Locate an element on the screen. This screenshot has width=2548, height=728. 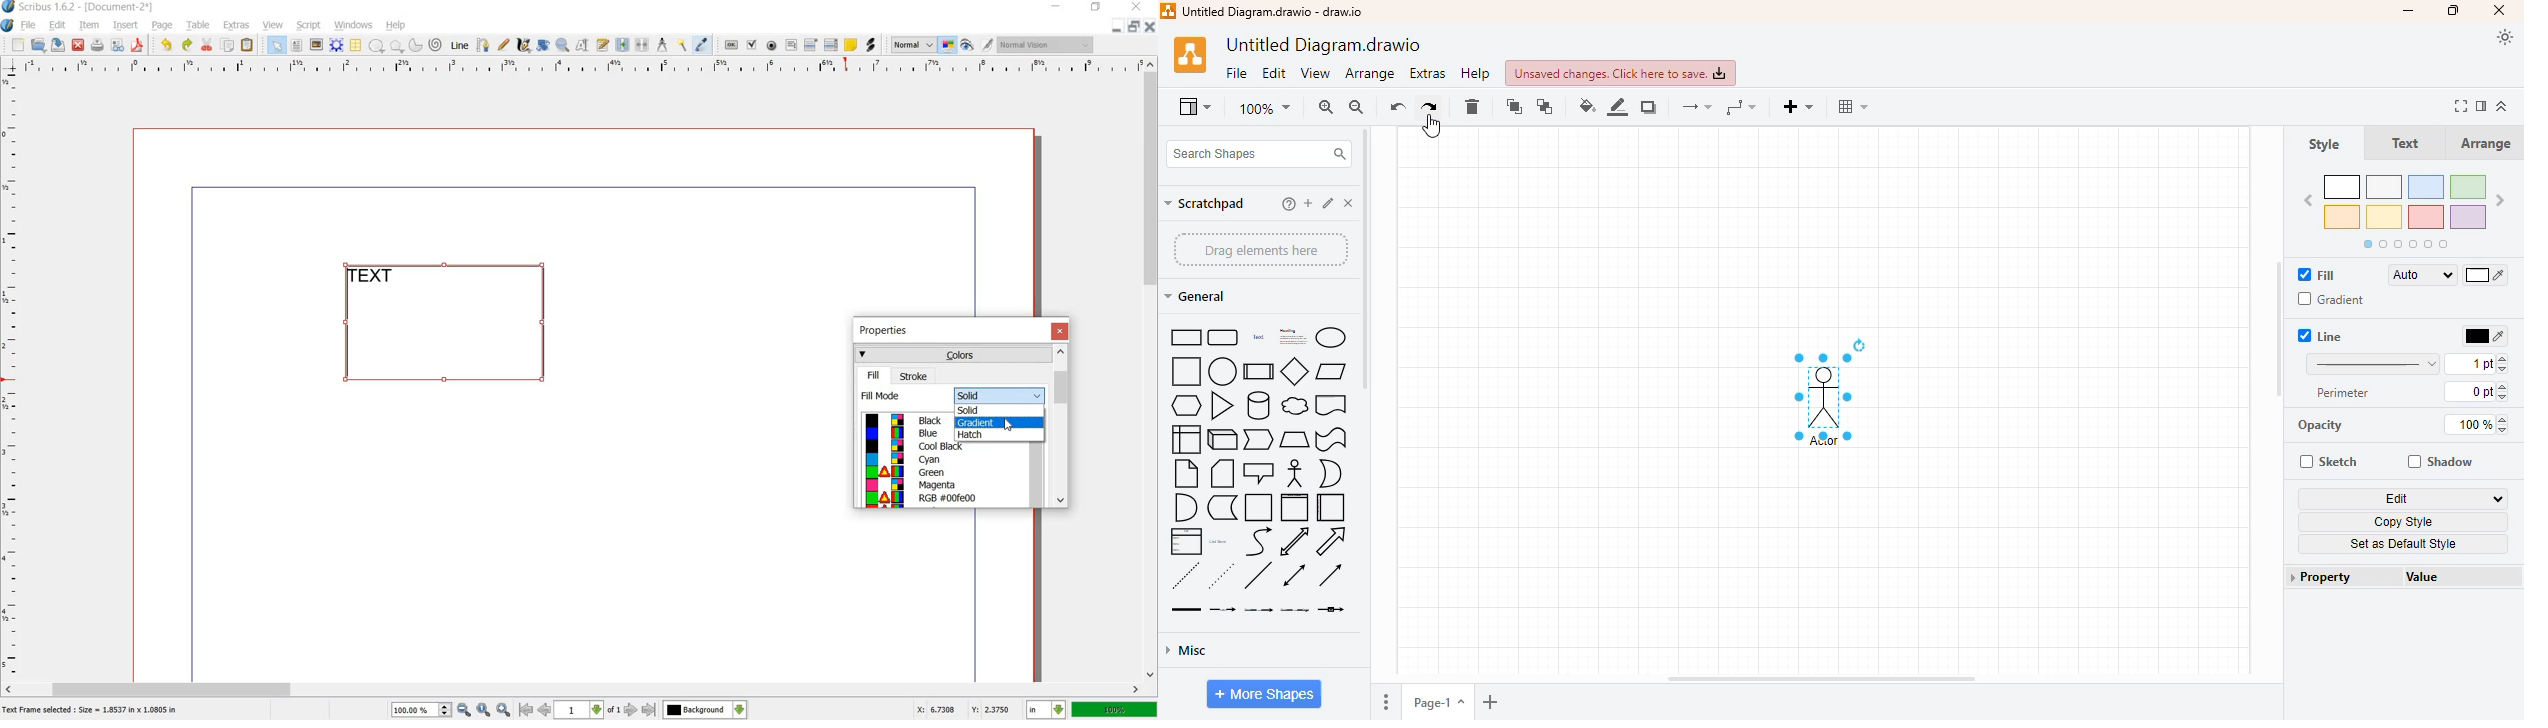
or is located at coordinates (1330, 473).